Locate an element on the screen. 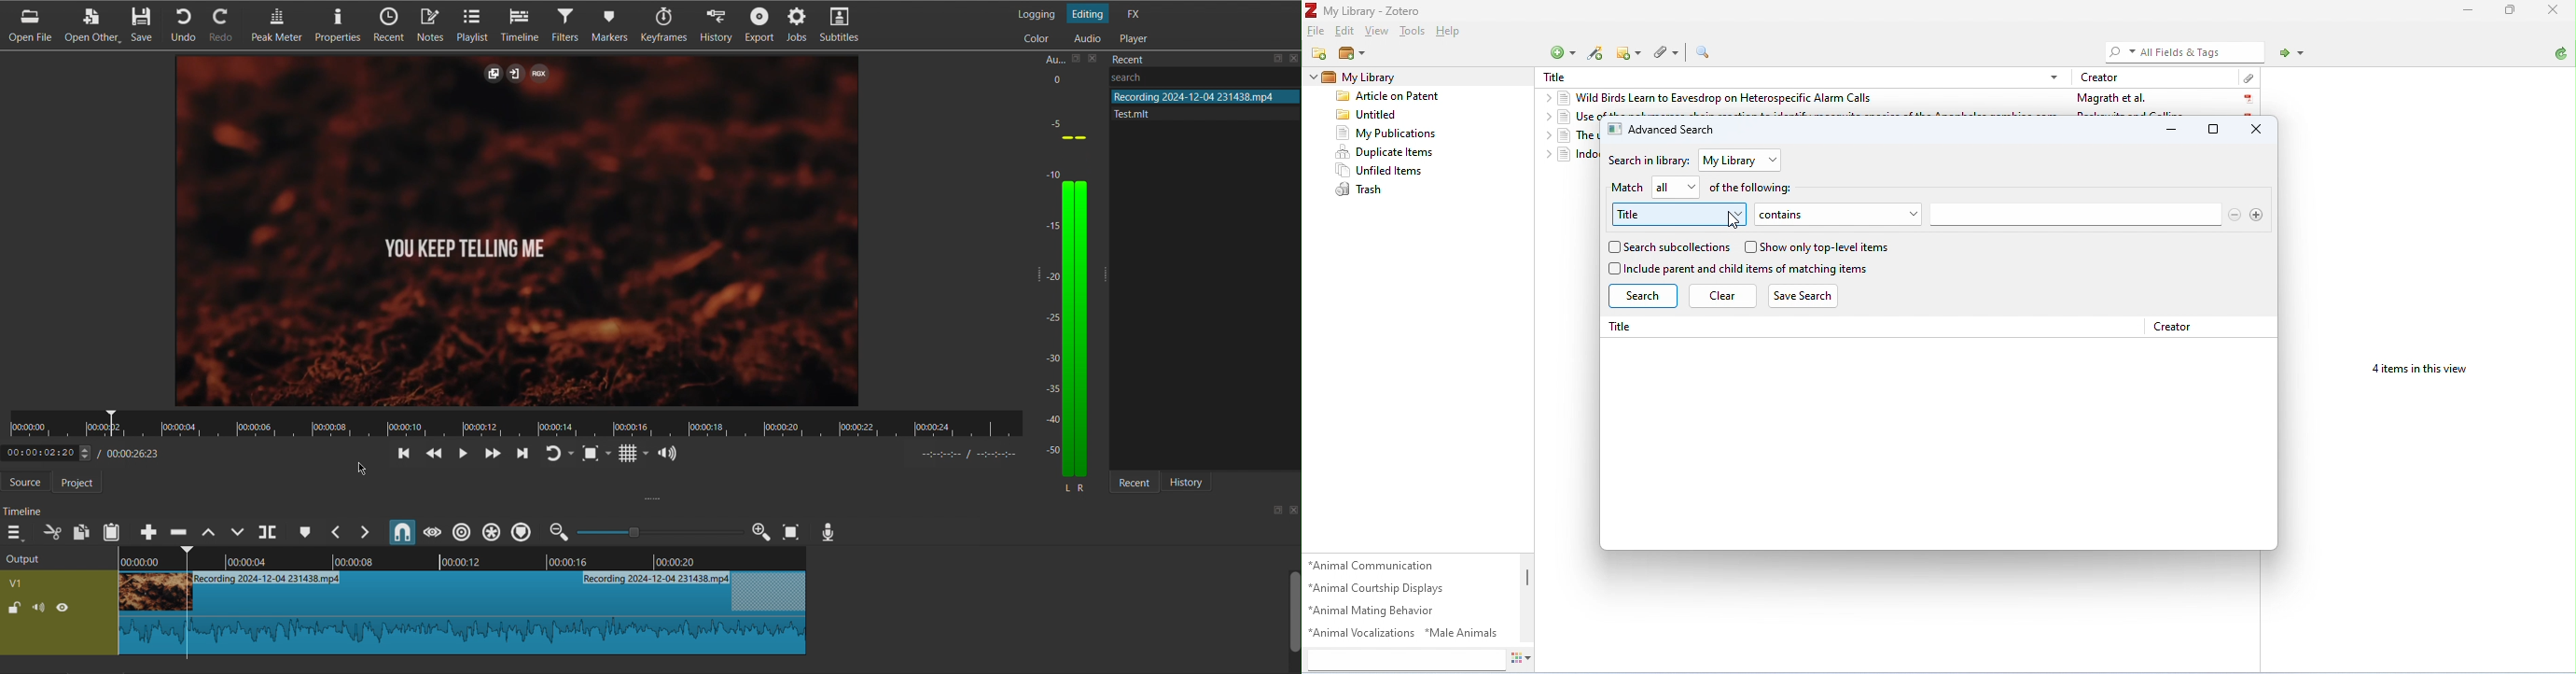 The width and height of the screenshot is (2576, 700). animal mating behavior is located at coordinates (1373, 611).